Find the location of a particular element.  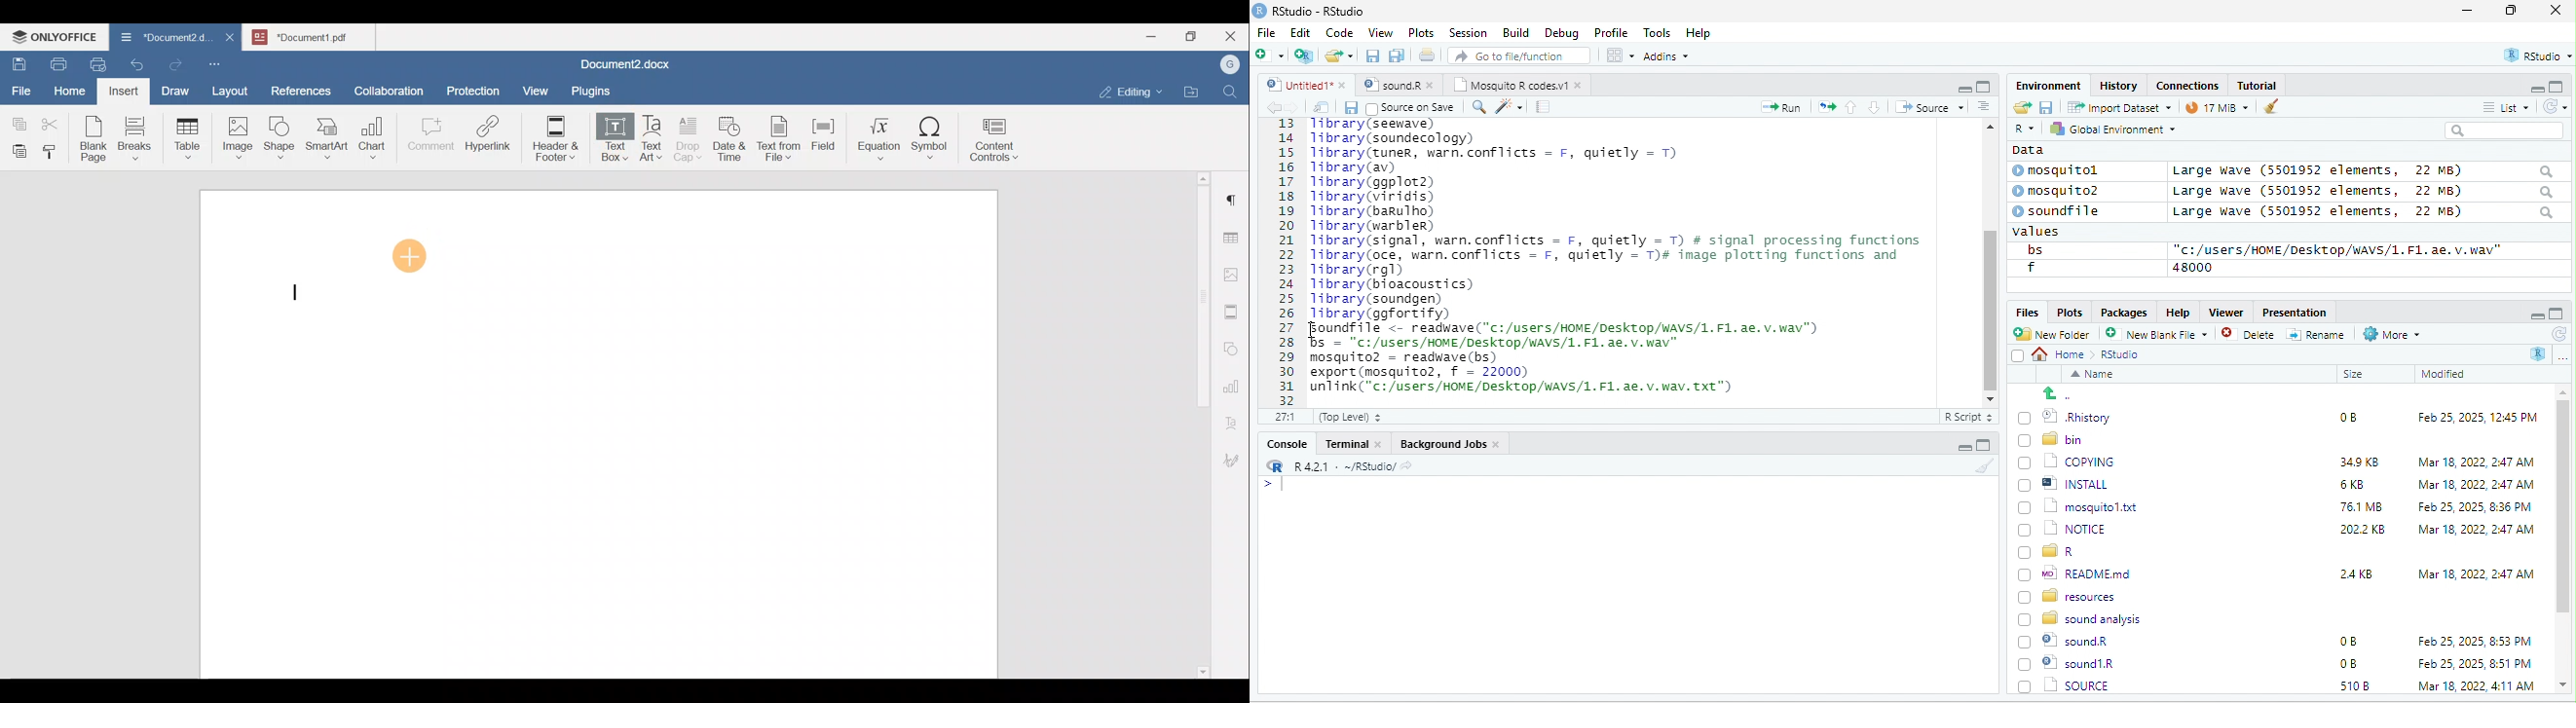

+ Source + is located at coordinates (1929, 106).